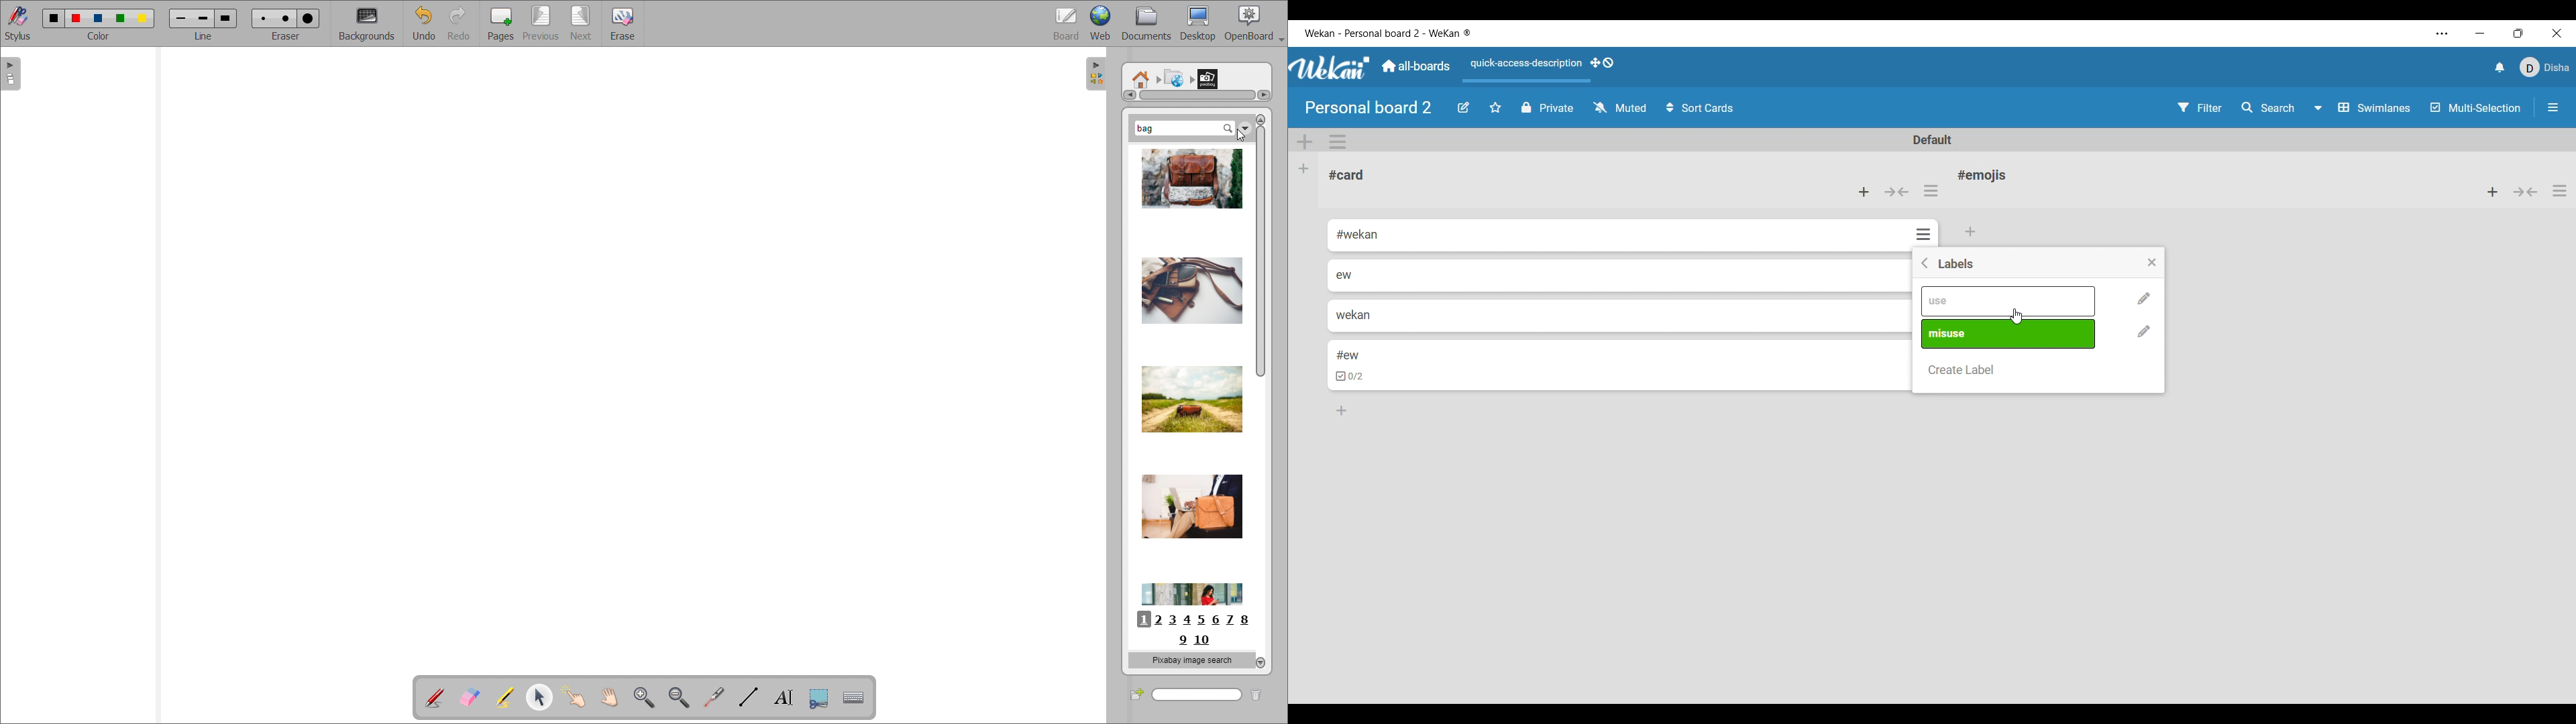 The height and width of the screenshot is (728, 2576). Describe the element at coordinates (1191, 391) in the screenshot. I see `Search result 3` at that location.